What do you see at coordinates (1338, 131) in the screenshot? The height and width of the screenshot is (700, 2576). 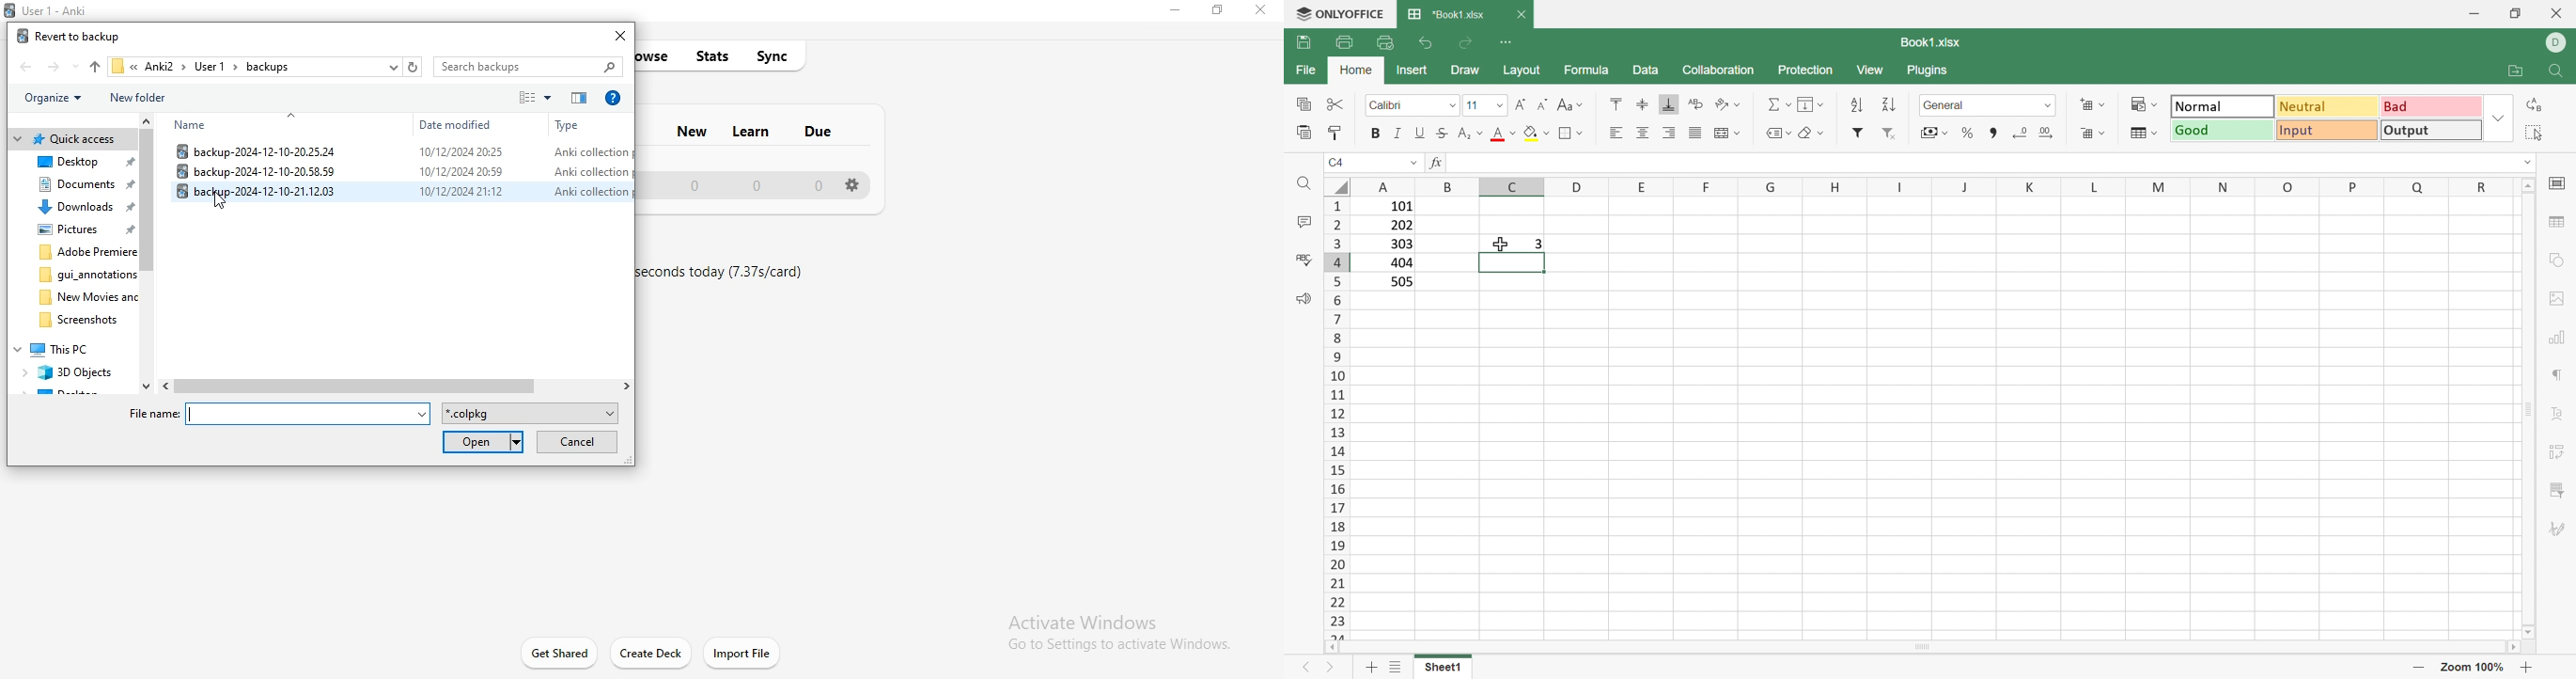 I see `Copy Style` at bounding box center [1338, 131].